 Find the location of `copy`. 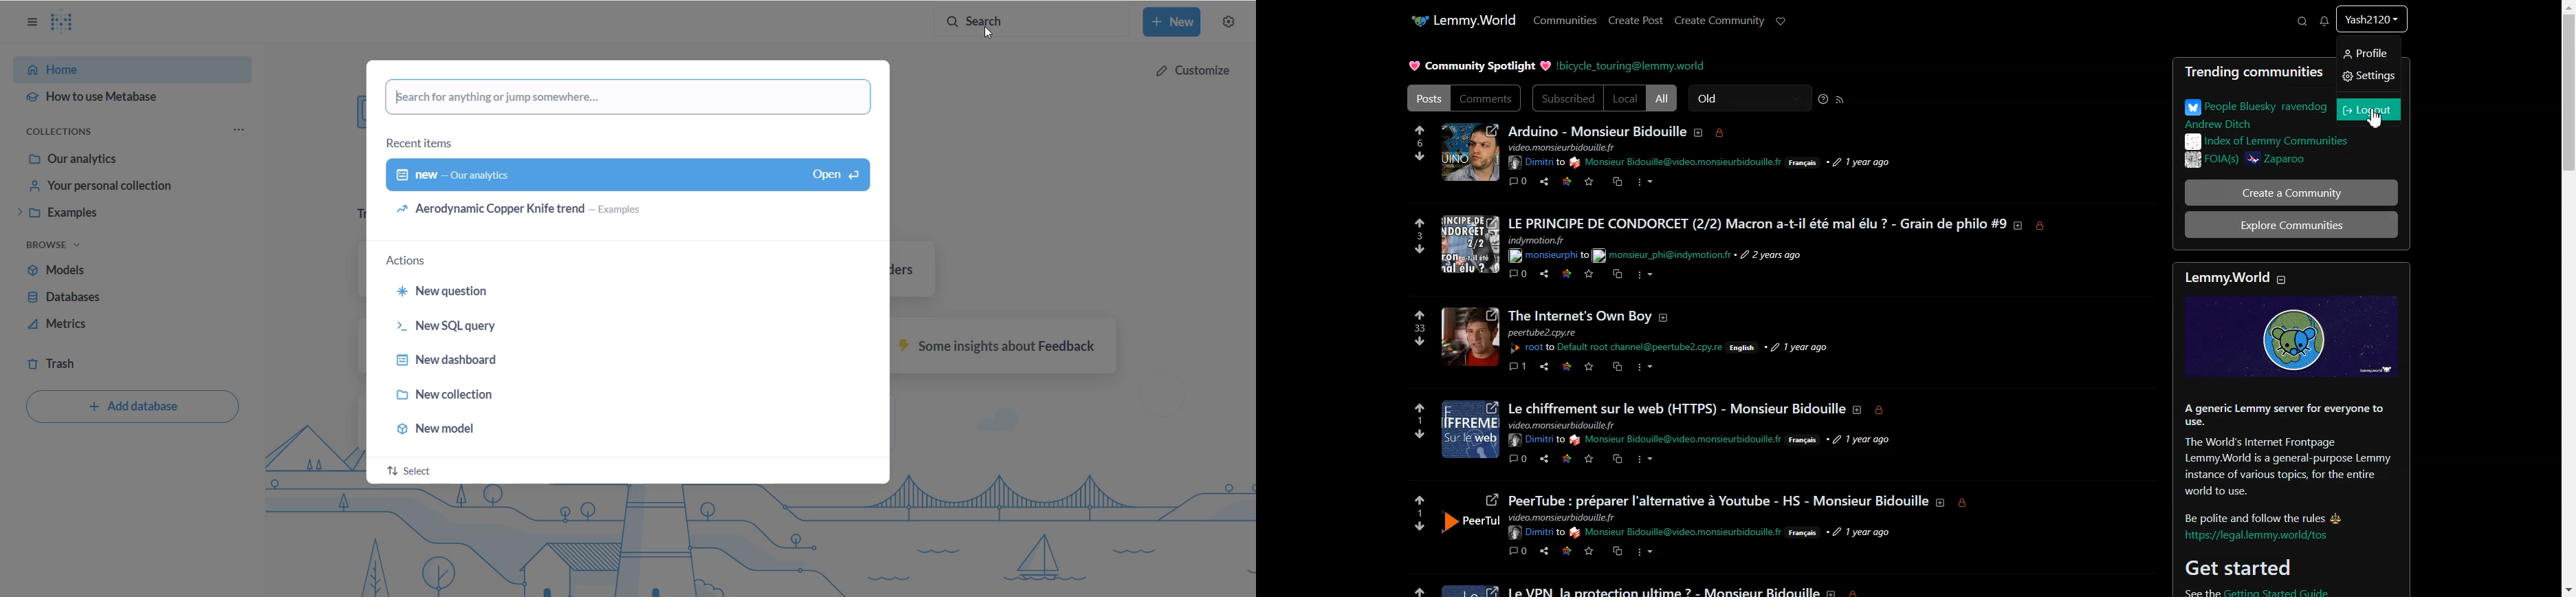

copy is located at coordinates (1616, 550).